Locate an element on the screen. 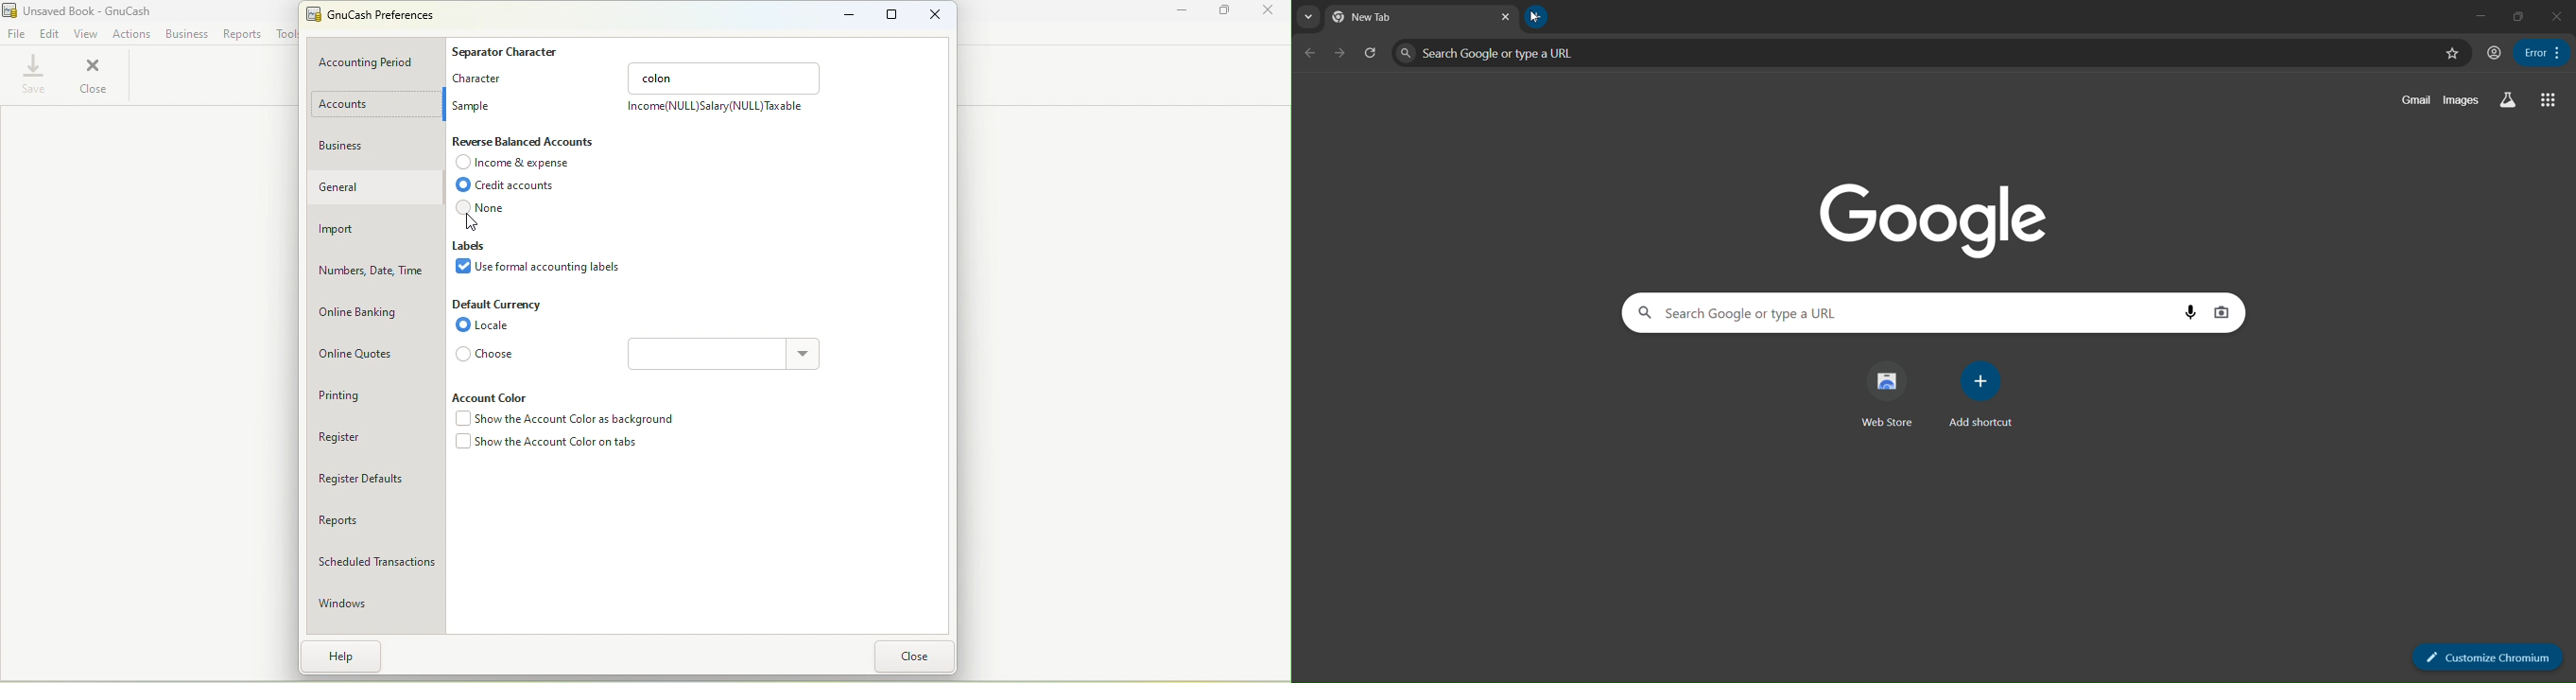  tab name is located at coordinates (1402, 19).